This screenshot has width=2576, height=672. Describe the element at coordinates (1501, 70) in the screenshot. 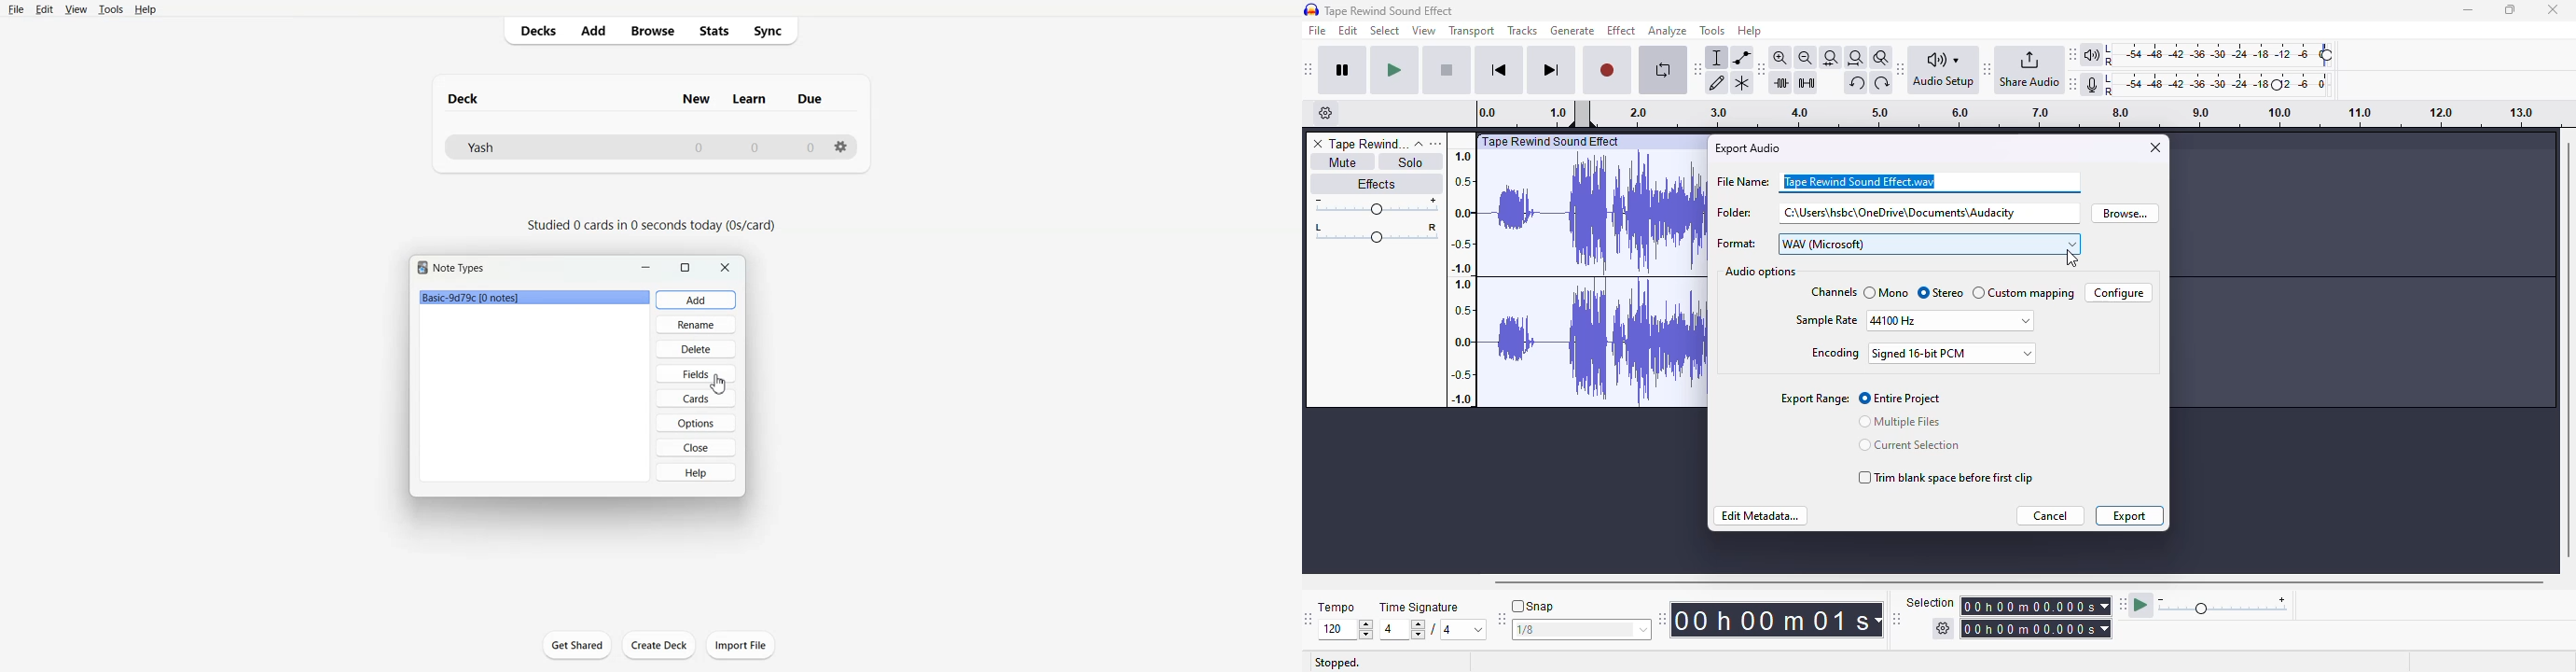

I see `skip to start` at that location.